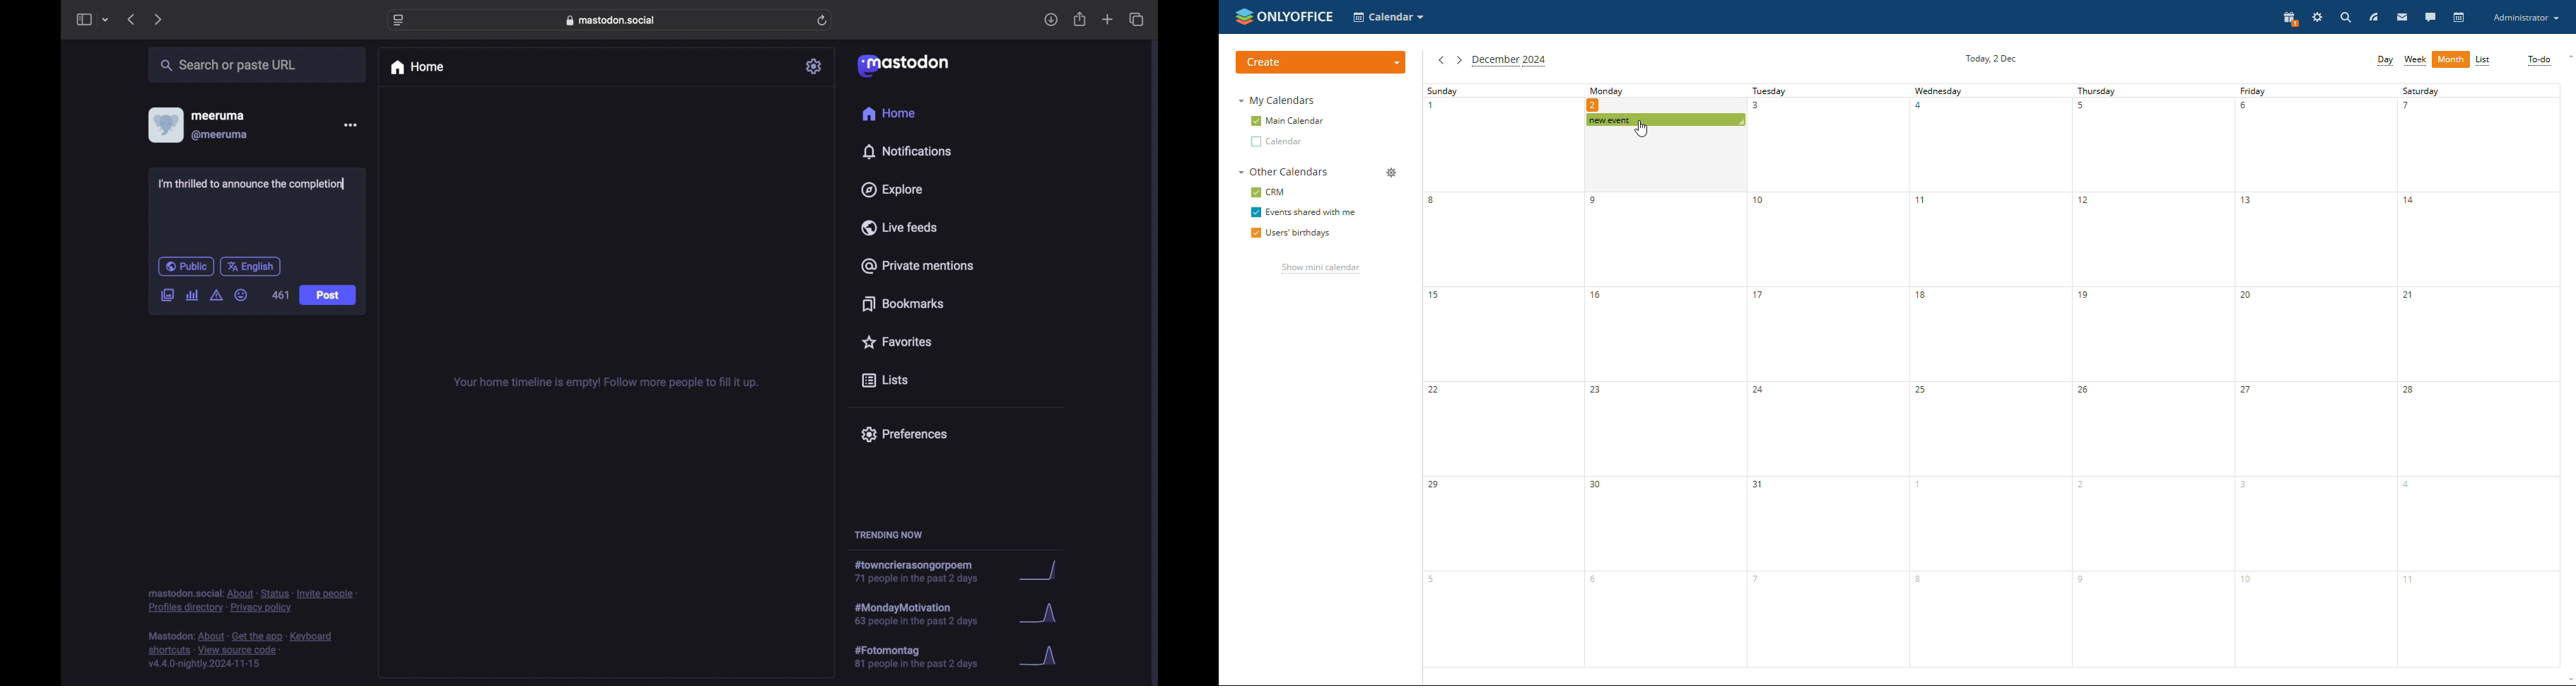  What do you see at coordinates (888, 535) in the screenshot?
I see `trending now` at bounding box center [888, 535].